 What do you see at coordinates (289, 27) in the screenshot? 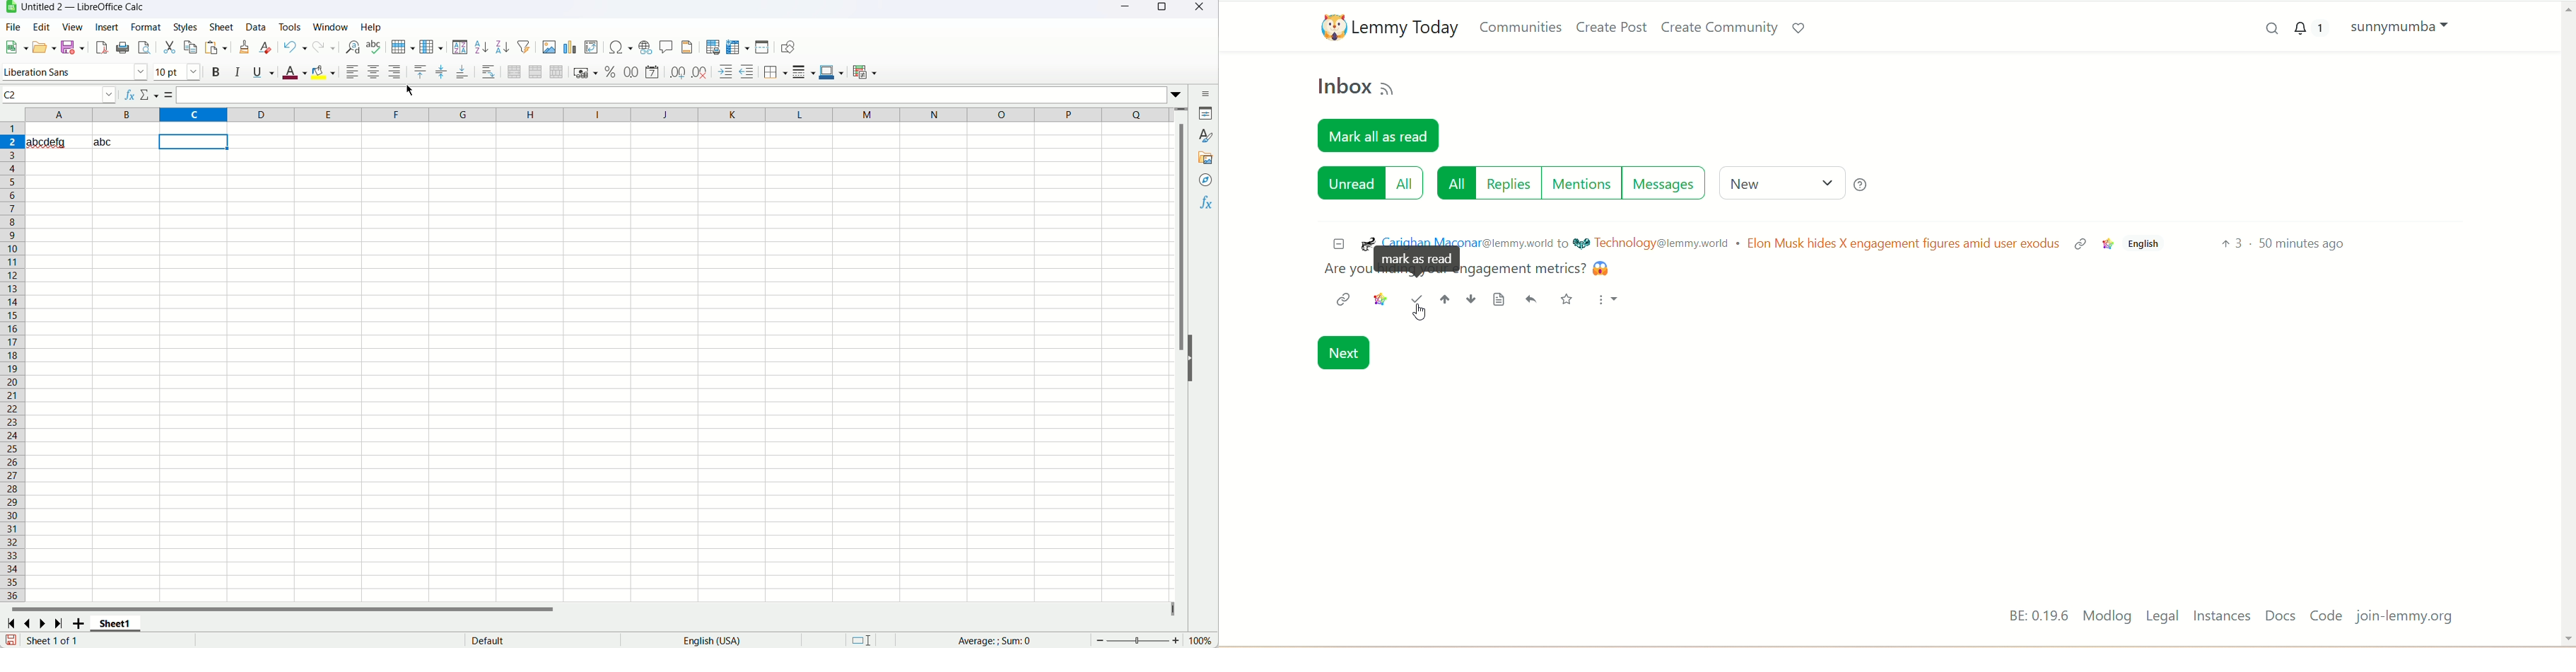
I see `tools` at bounding box center [289, 27].